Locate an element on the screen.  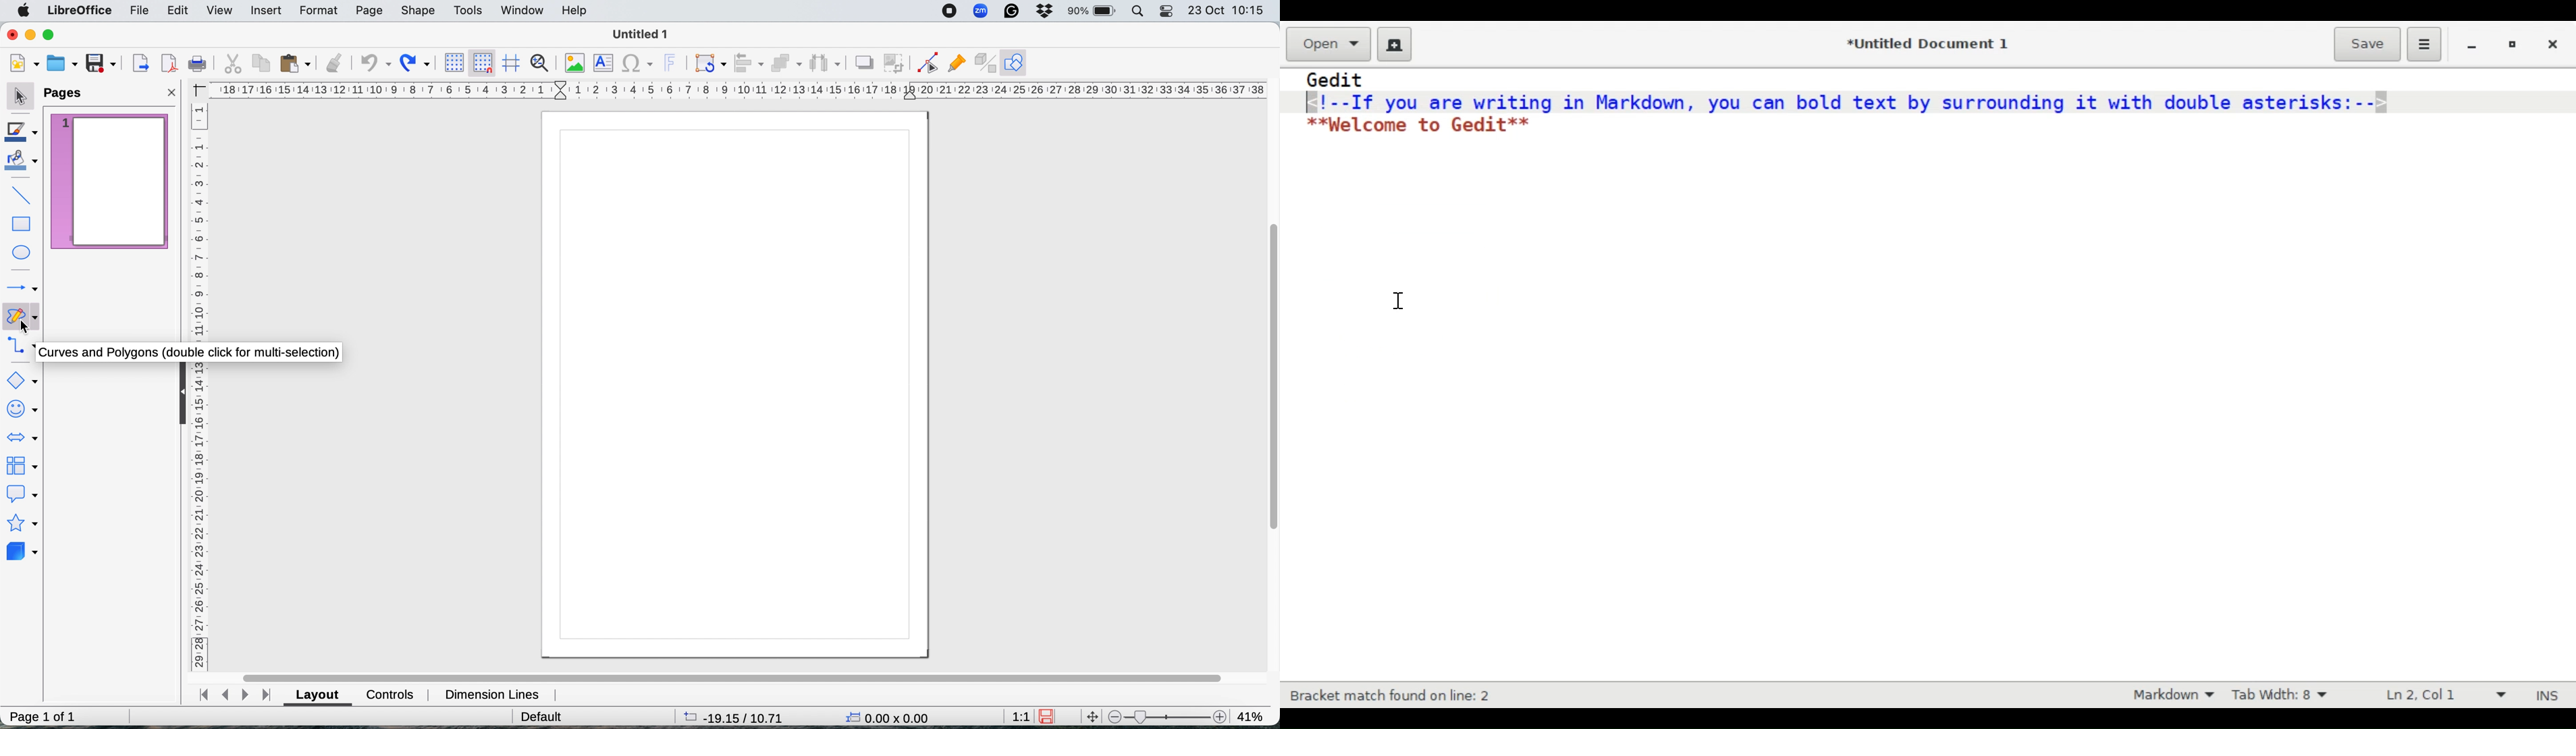
undo is located at coordinates (376, 64).